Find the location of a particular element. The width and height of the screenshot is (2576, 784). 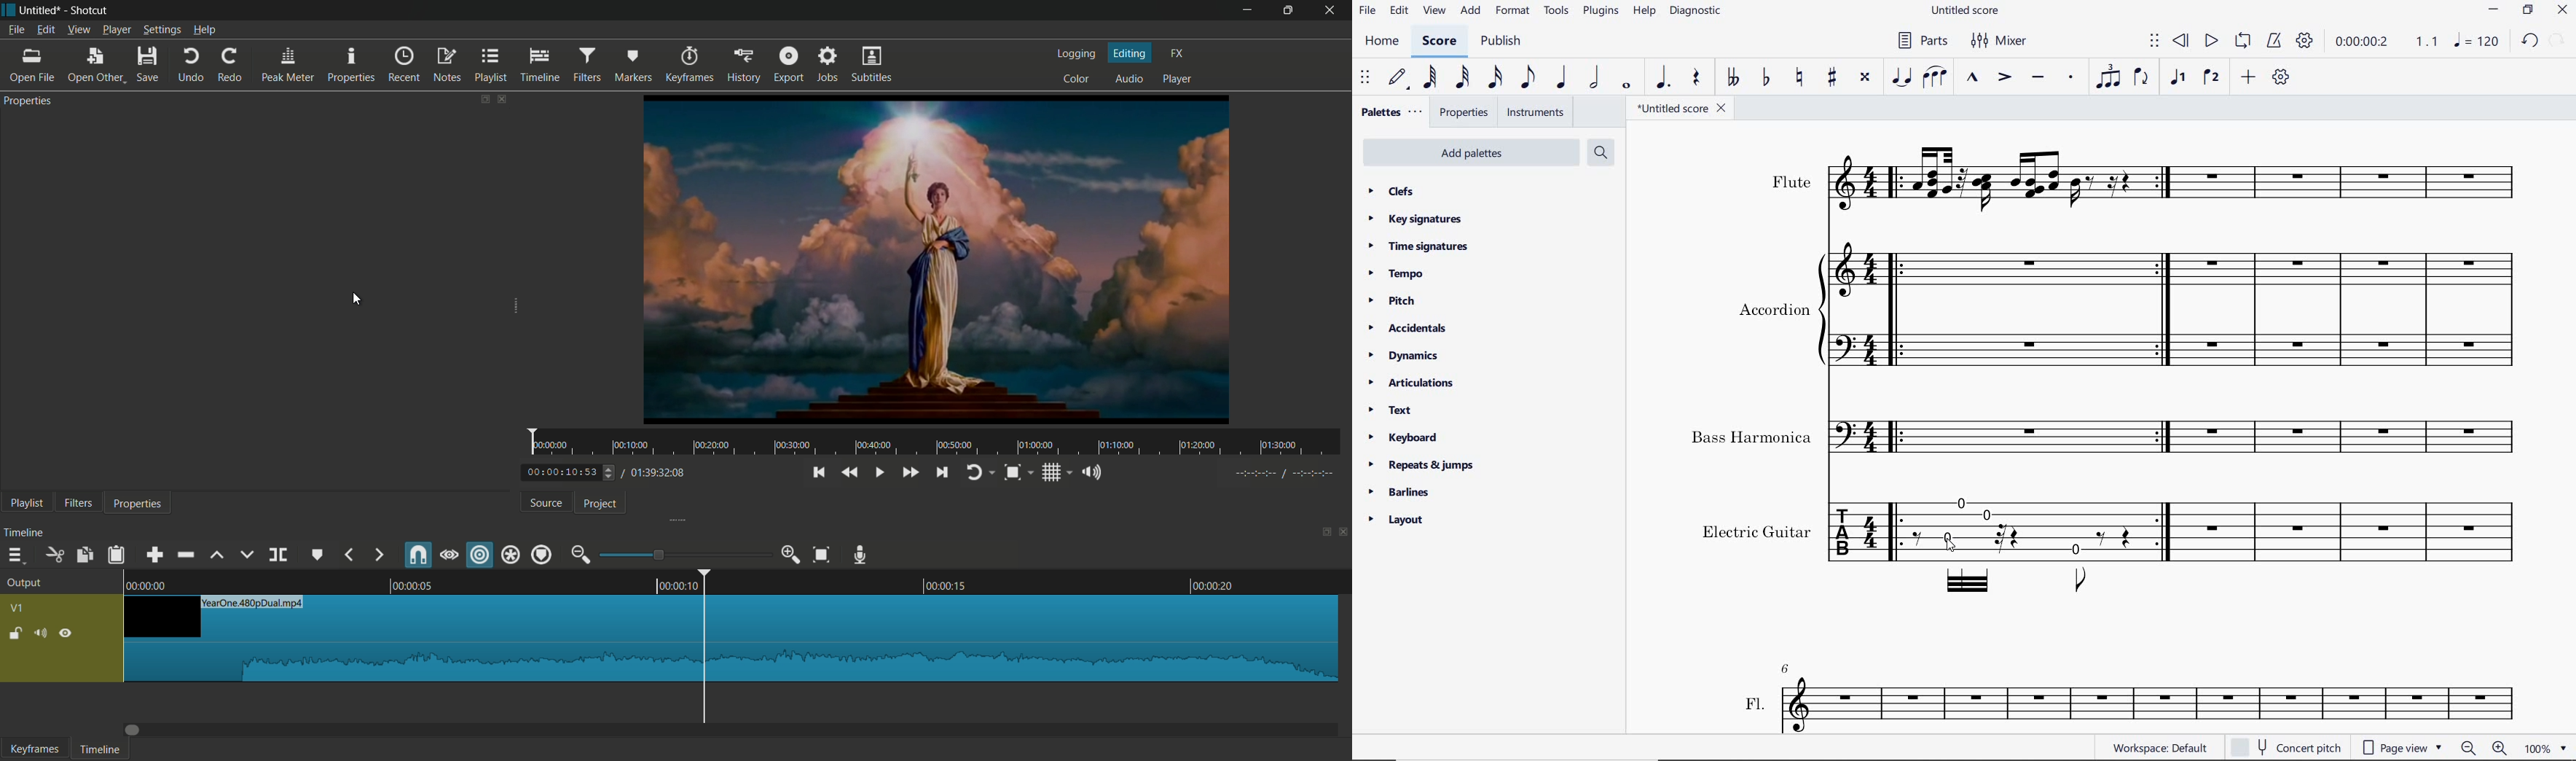

16th note is located at coordinates (1496, 76).